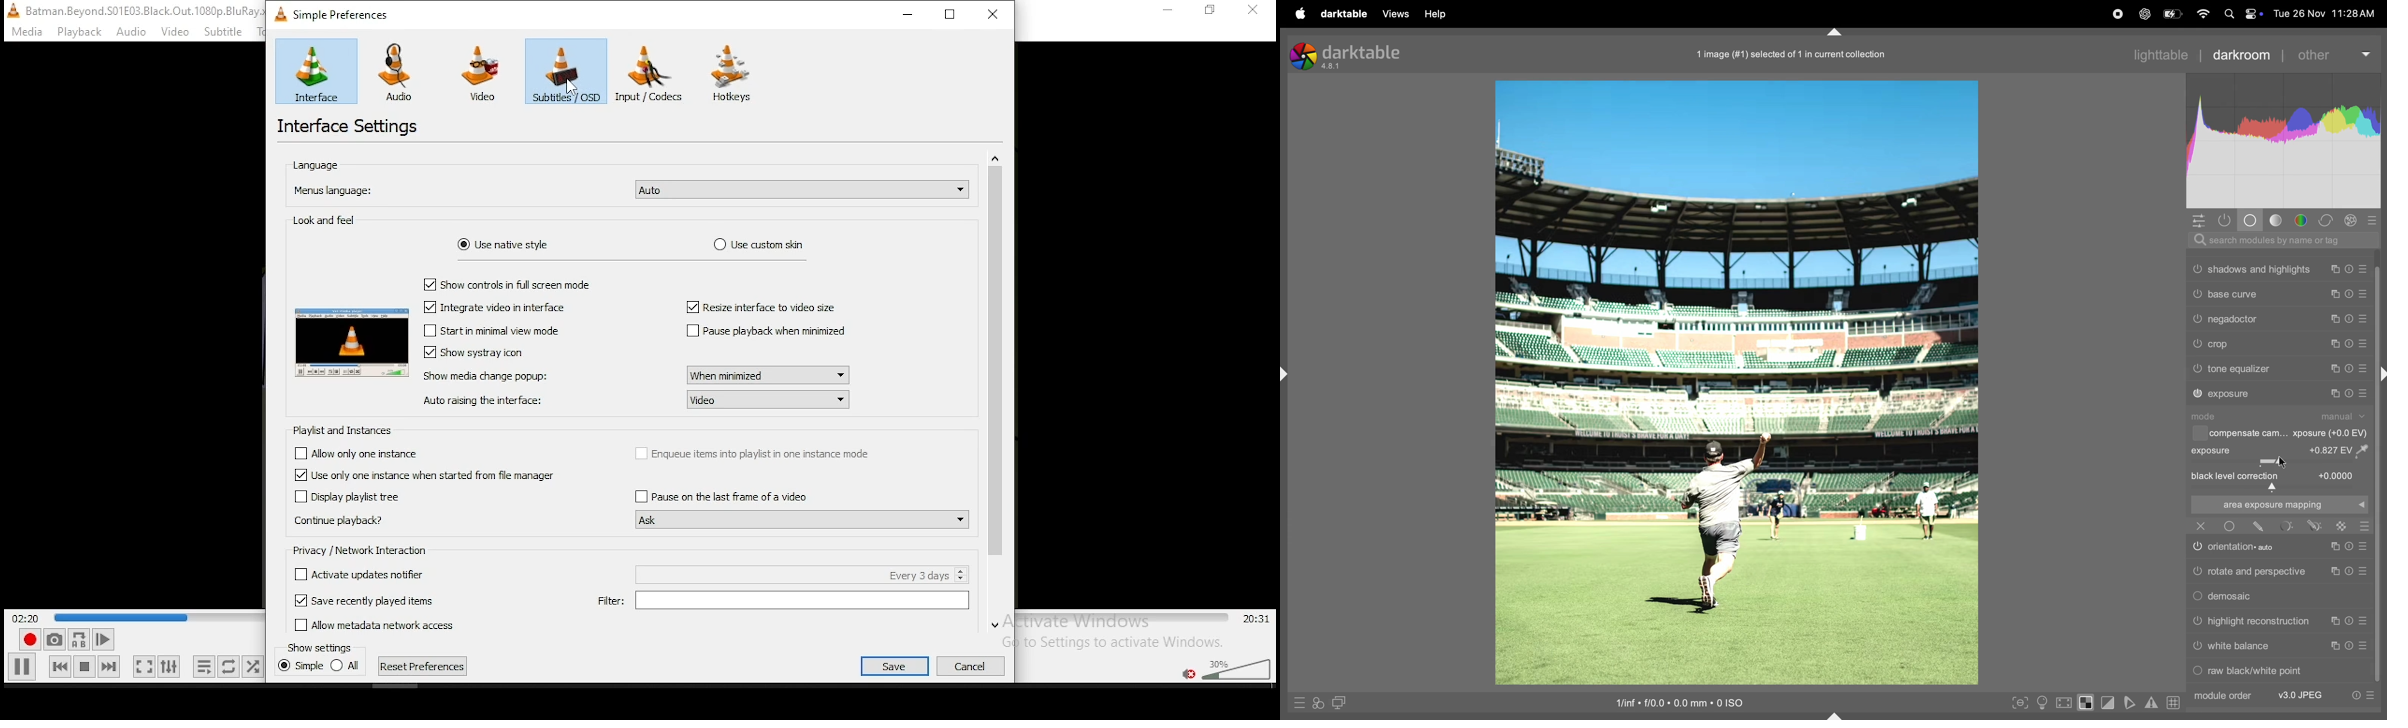  I want to click on rotate and perspective, so click(2257, 571).